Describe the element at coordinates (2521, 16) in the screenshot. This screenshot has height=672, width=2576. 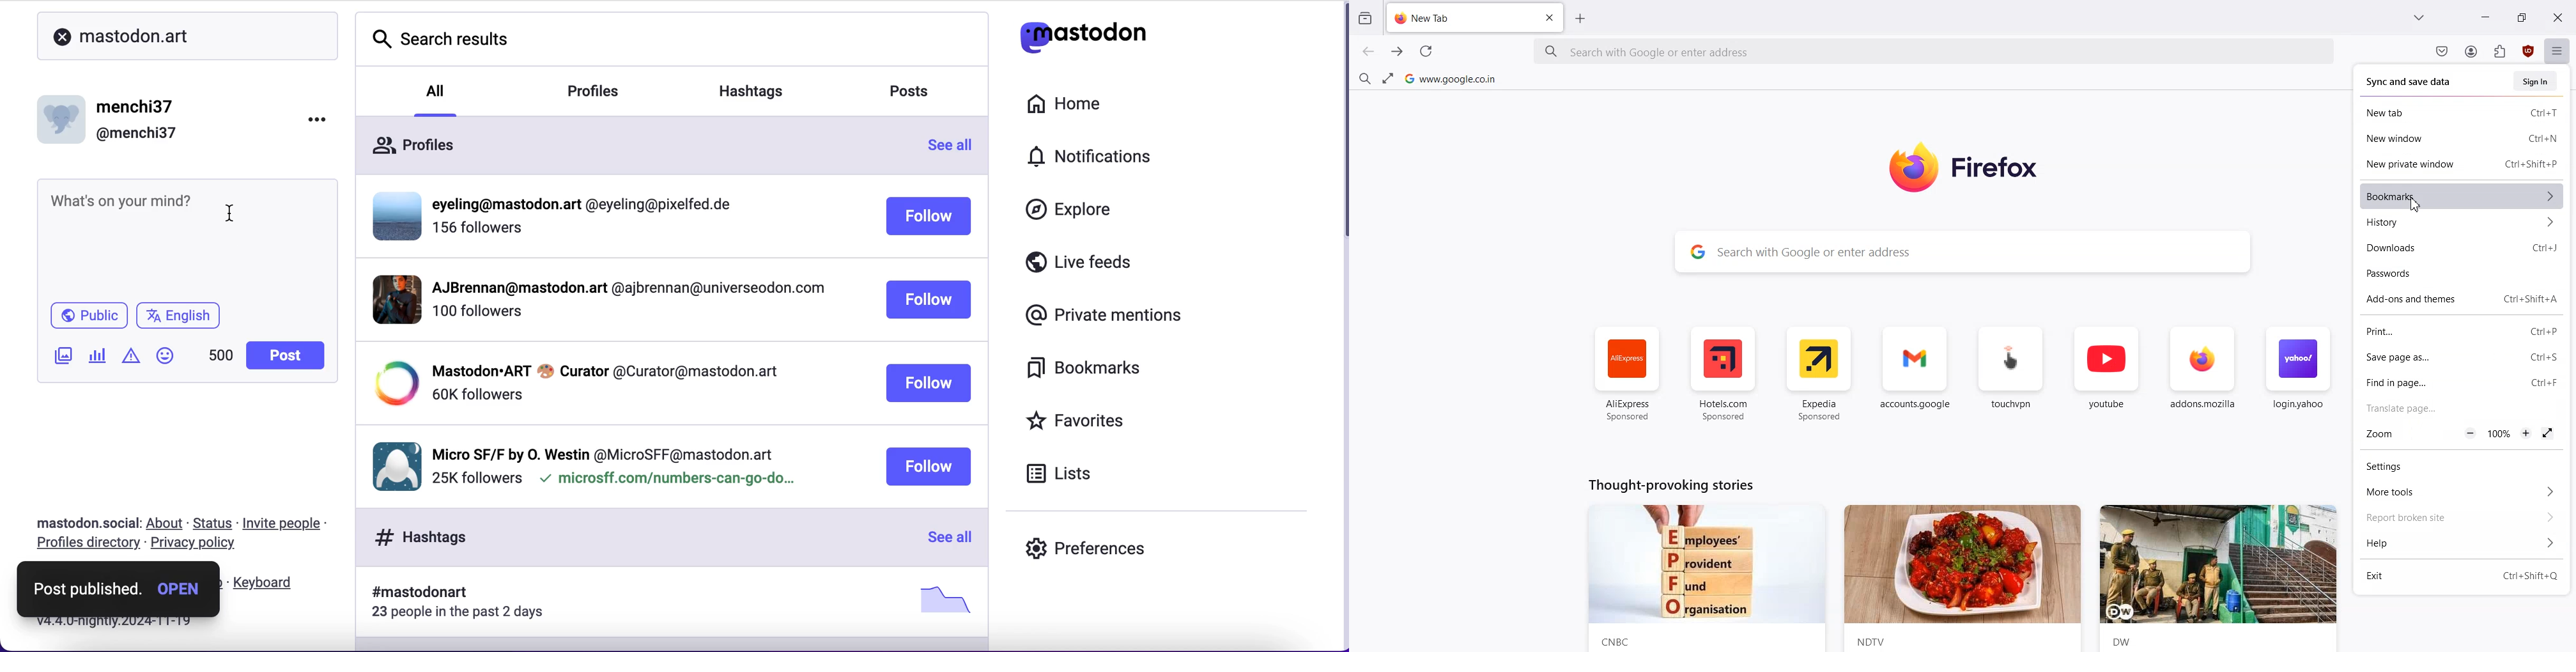
I see `Maximize` at that location.